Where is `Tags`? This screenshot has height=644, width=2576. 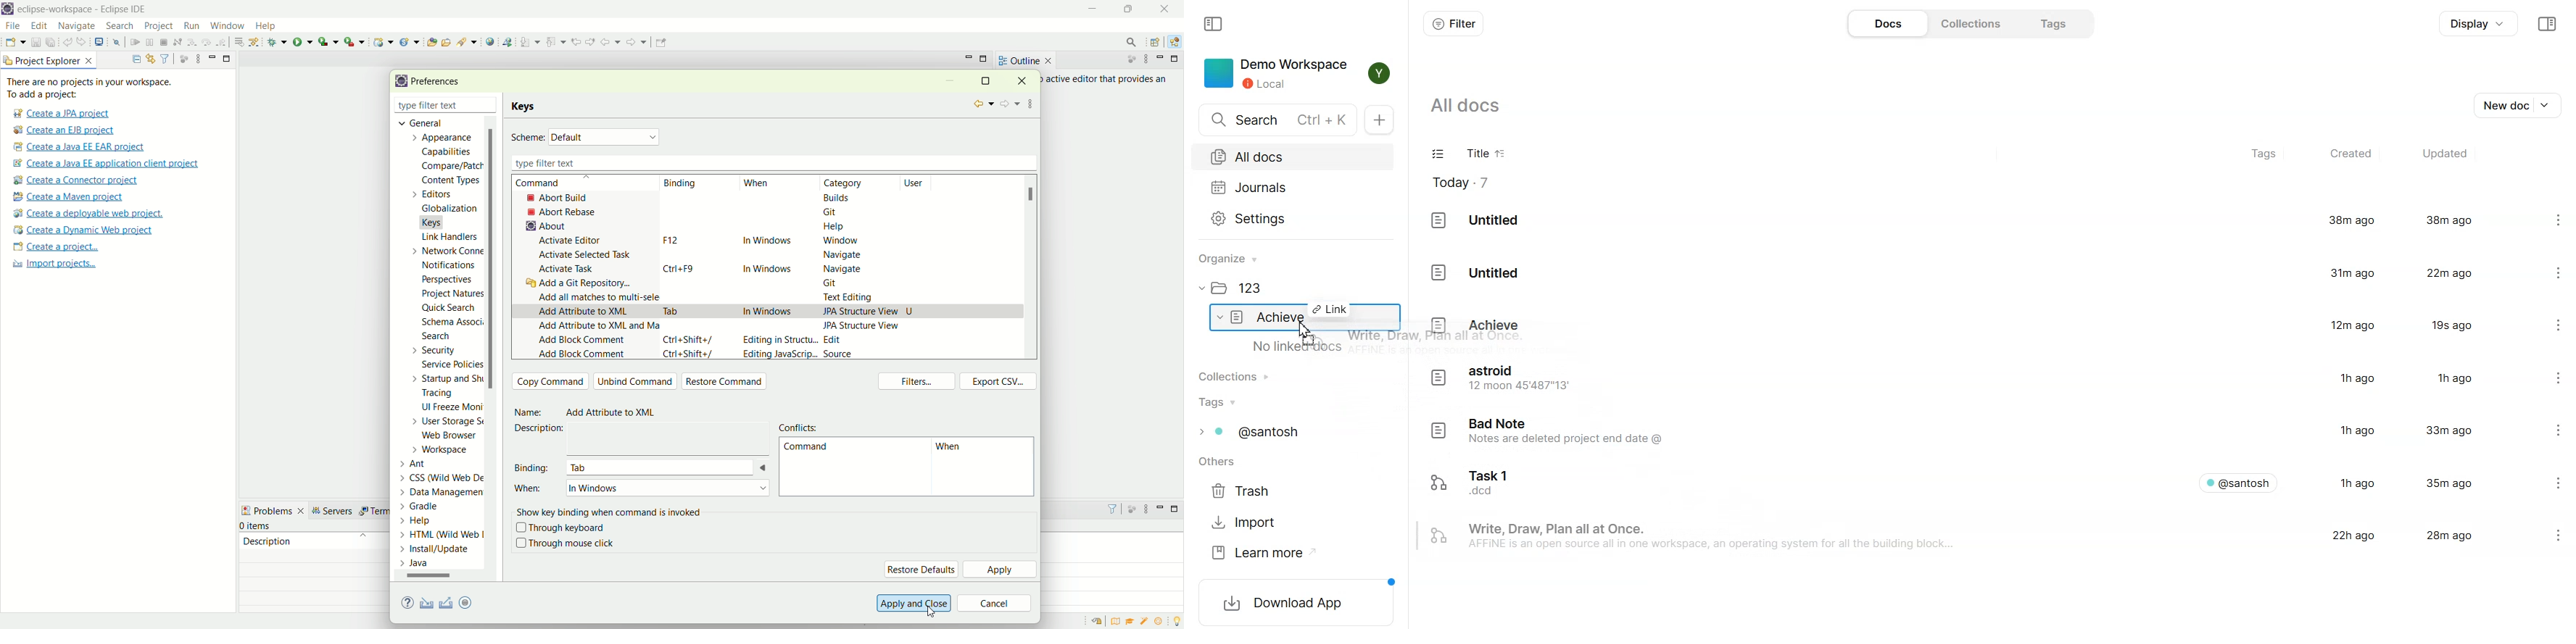
Tags is located at coordinates (2050, 23).